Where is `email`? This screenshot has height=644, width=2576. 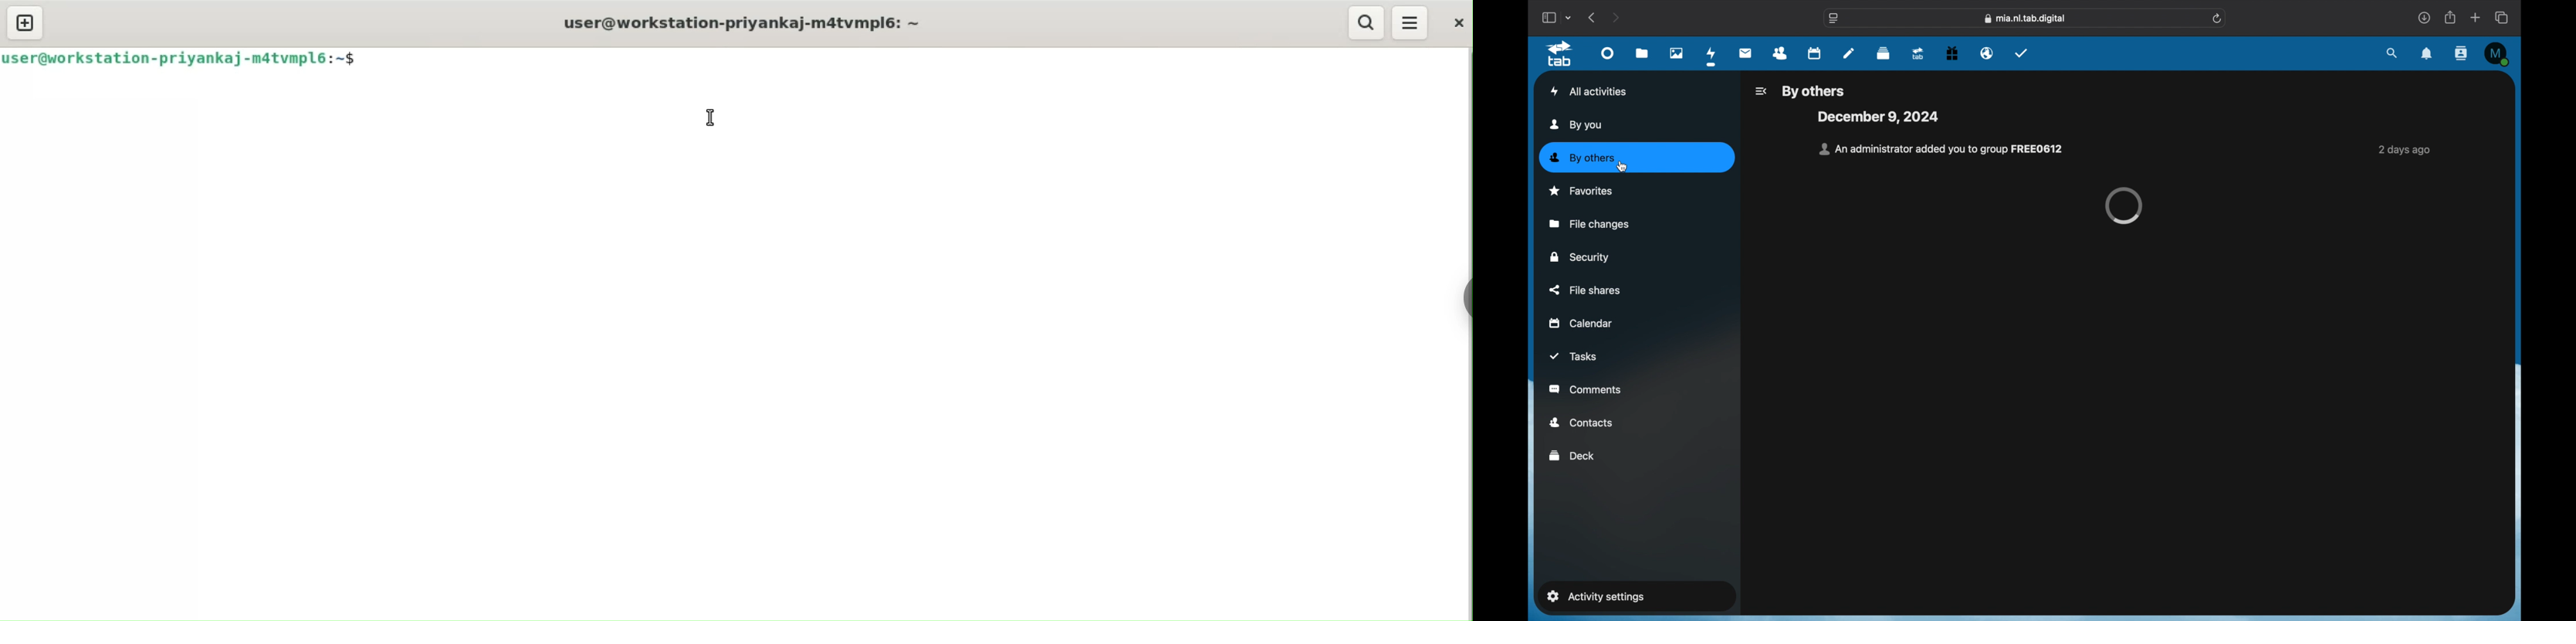
email is located at coordinates (1987, 53).